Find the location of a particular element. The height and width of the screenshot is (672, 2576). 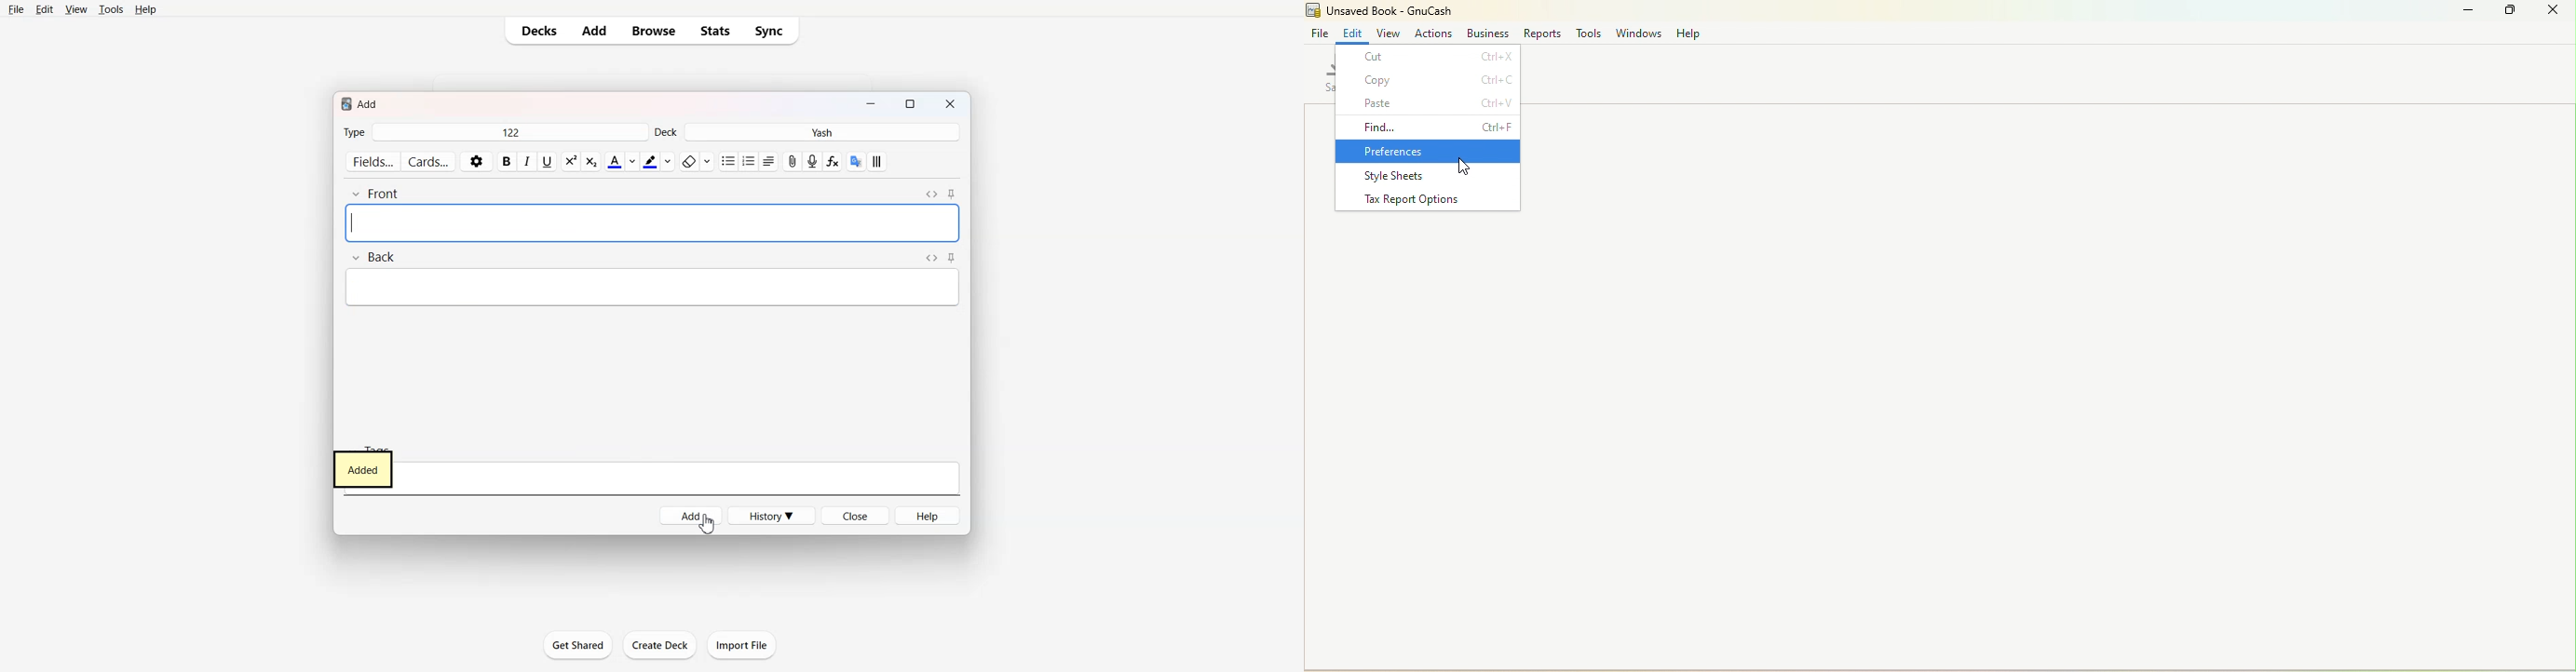

Custom Style Layout is located at coordinates (878, 162).